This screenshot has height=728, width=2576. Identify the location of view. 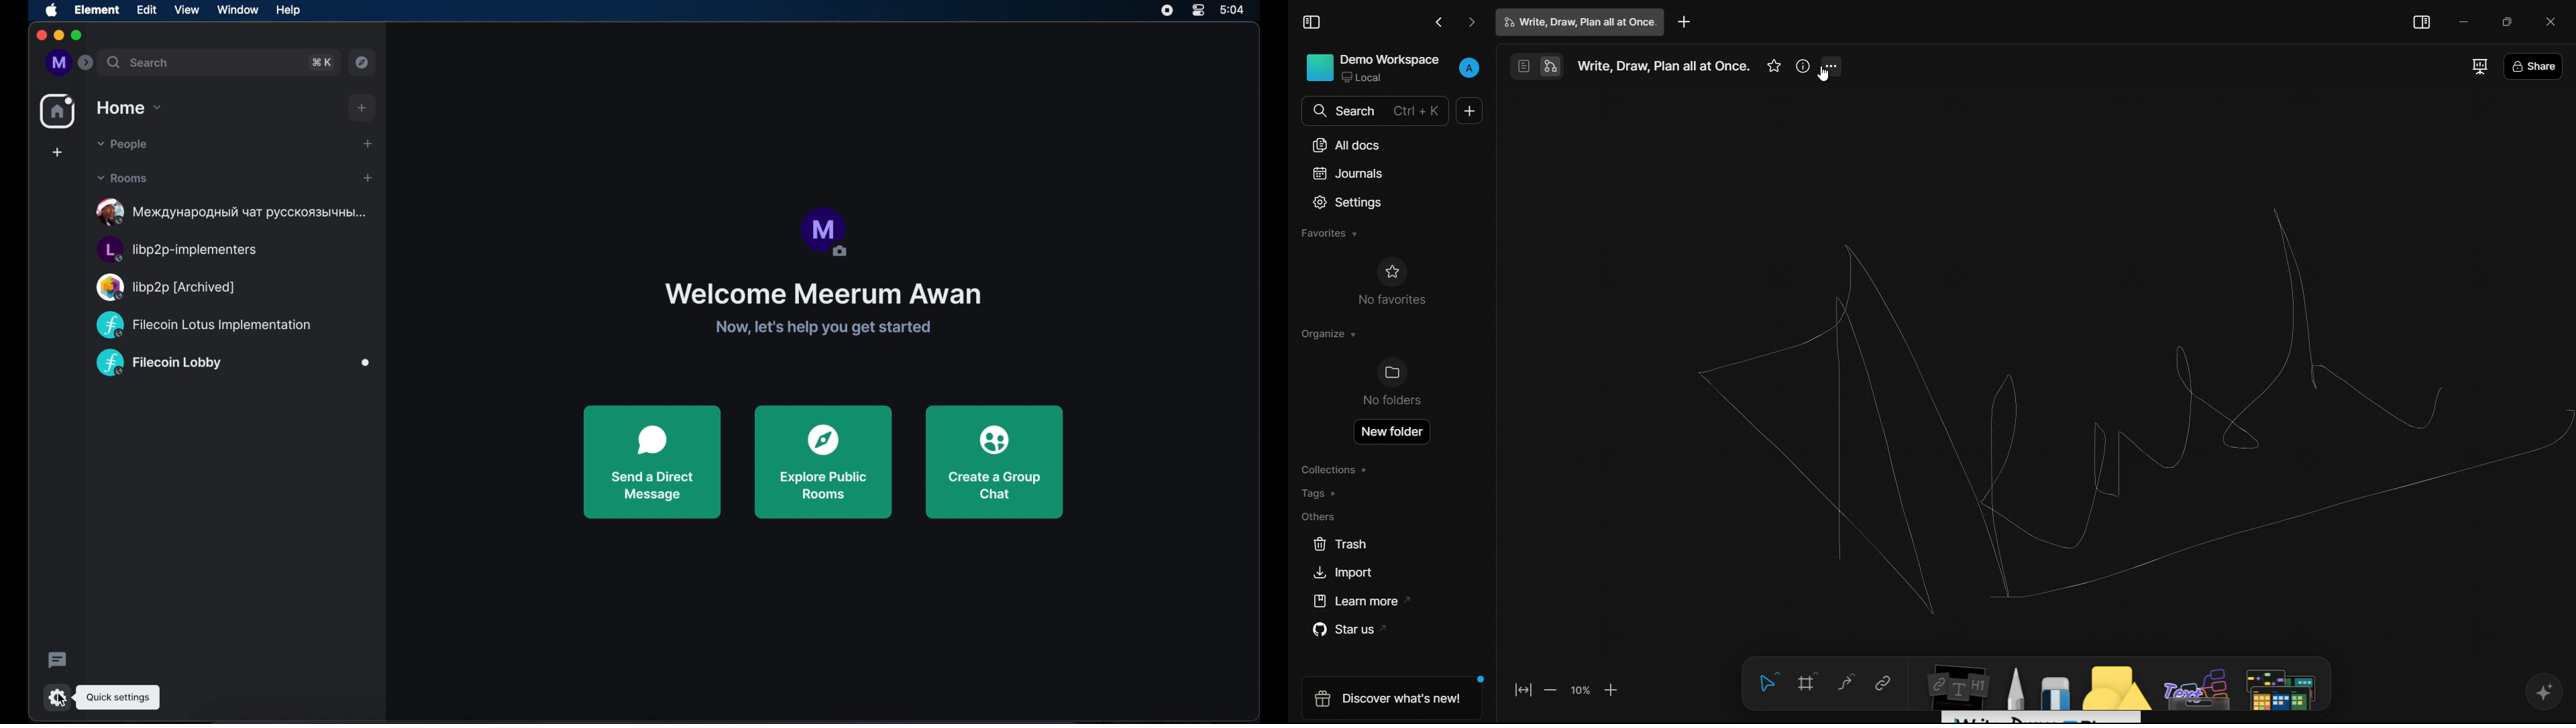
(186, 9).